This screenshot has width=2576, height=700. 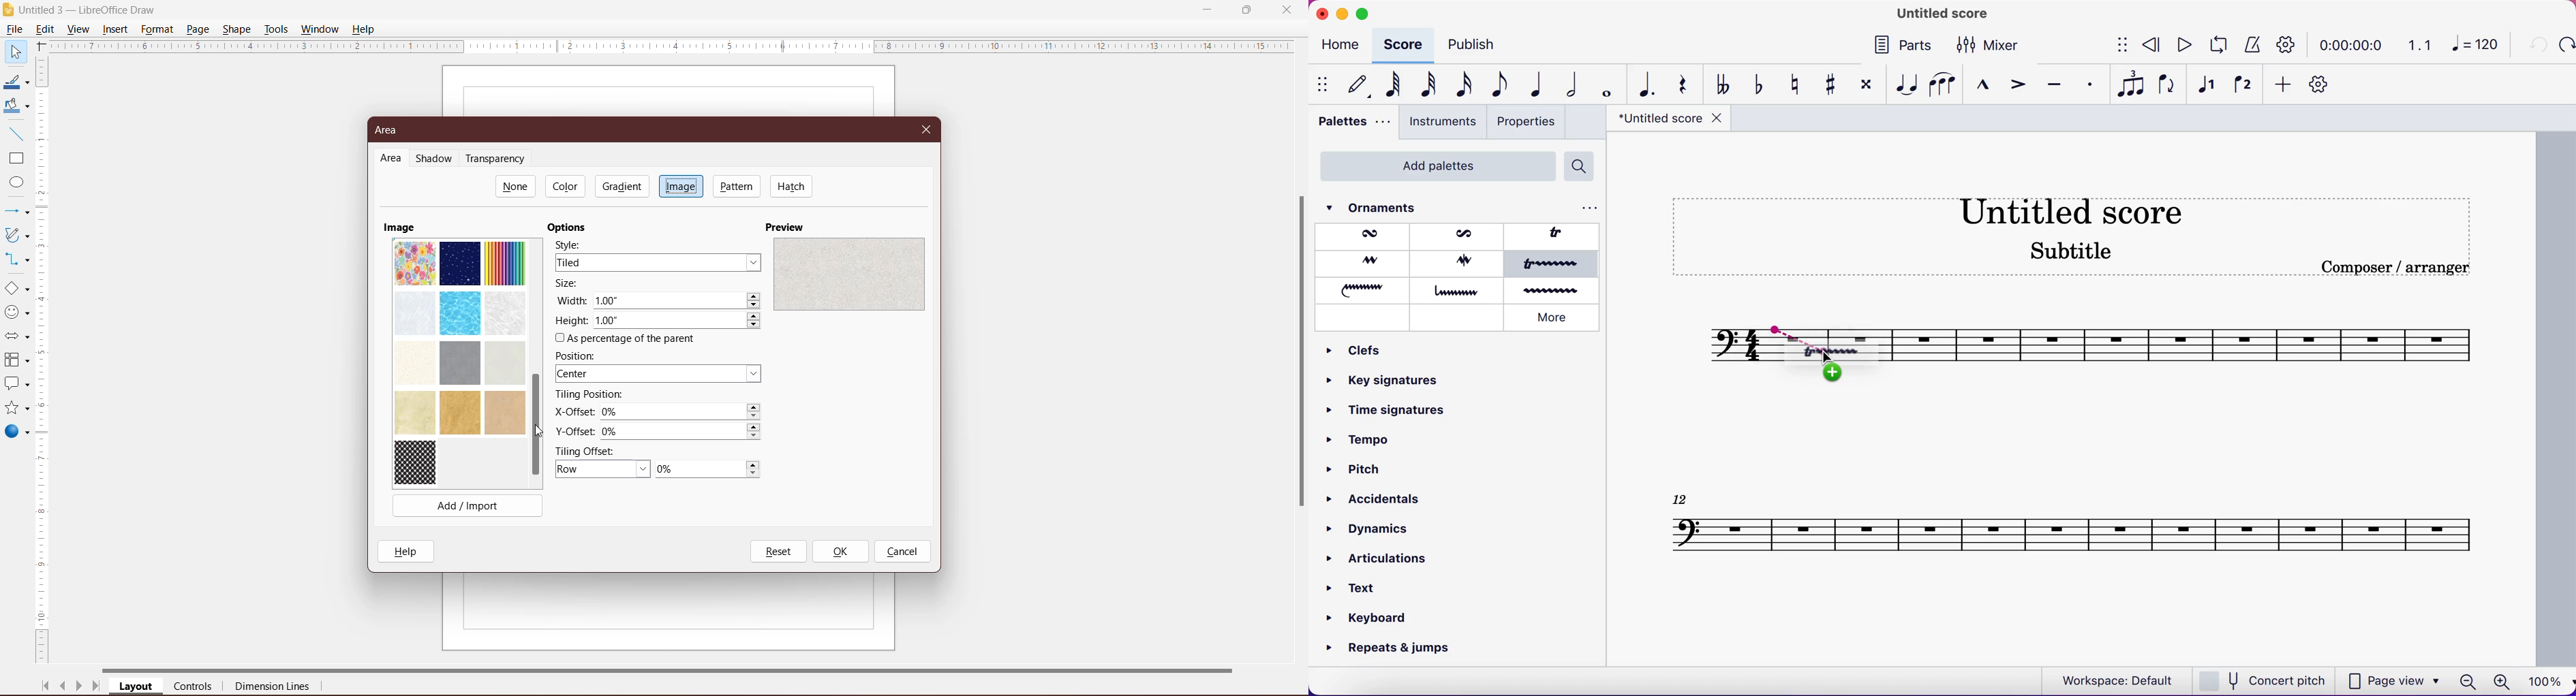 I want to click on View, so click(x=79, y=29).